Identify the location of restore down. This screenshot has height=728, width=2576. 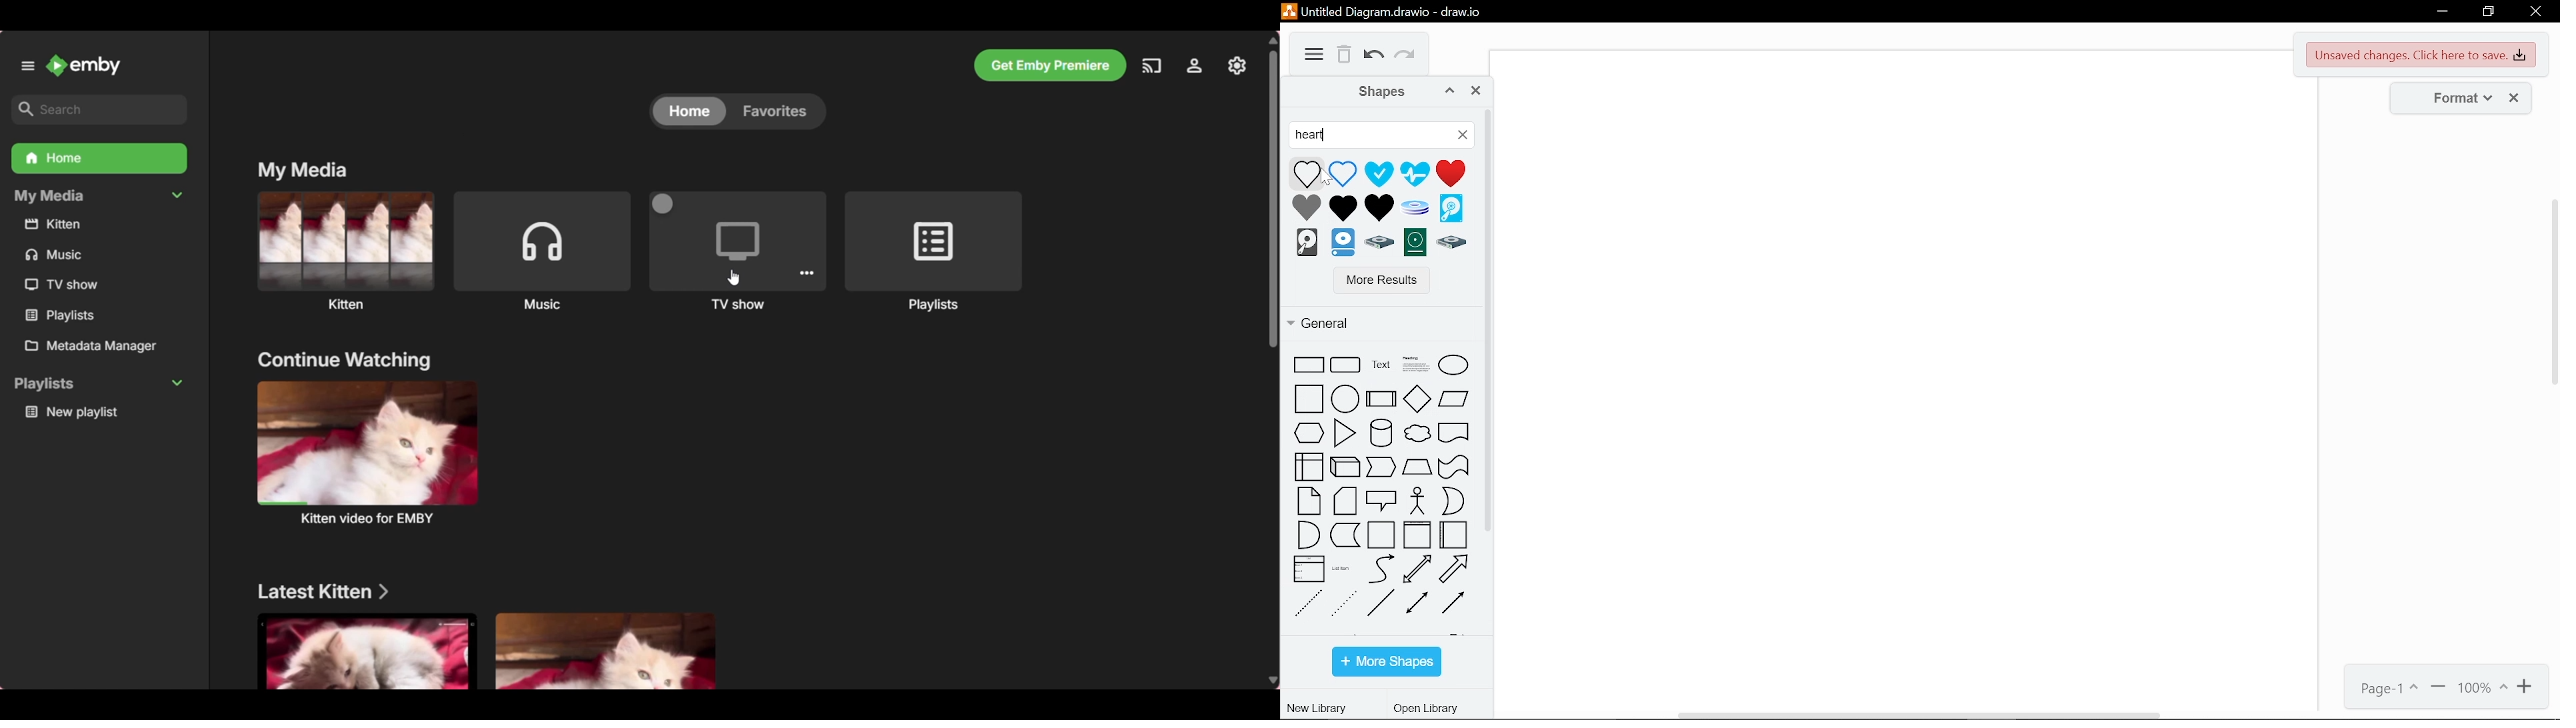
(2488, 13).